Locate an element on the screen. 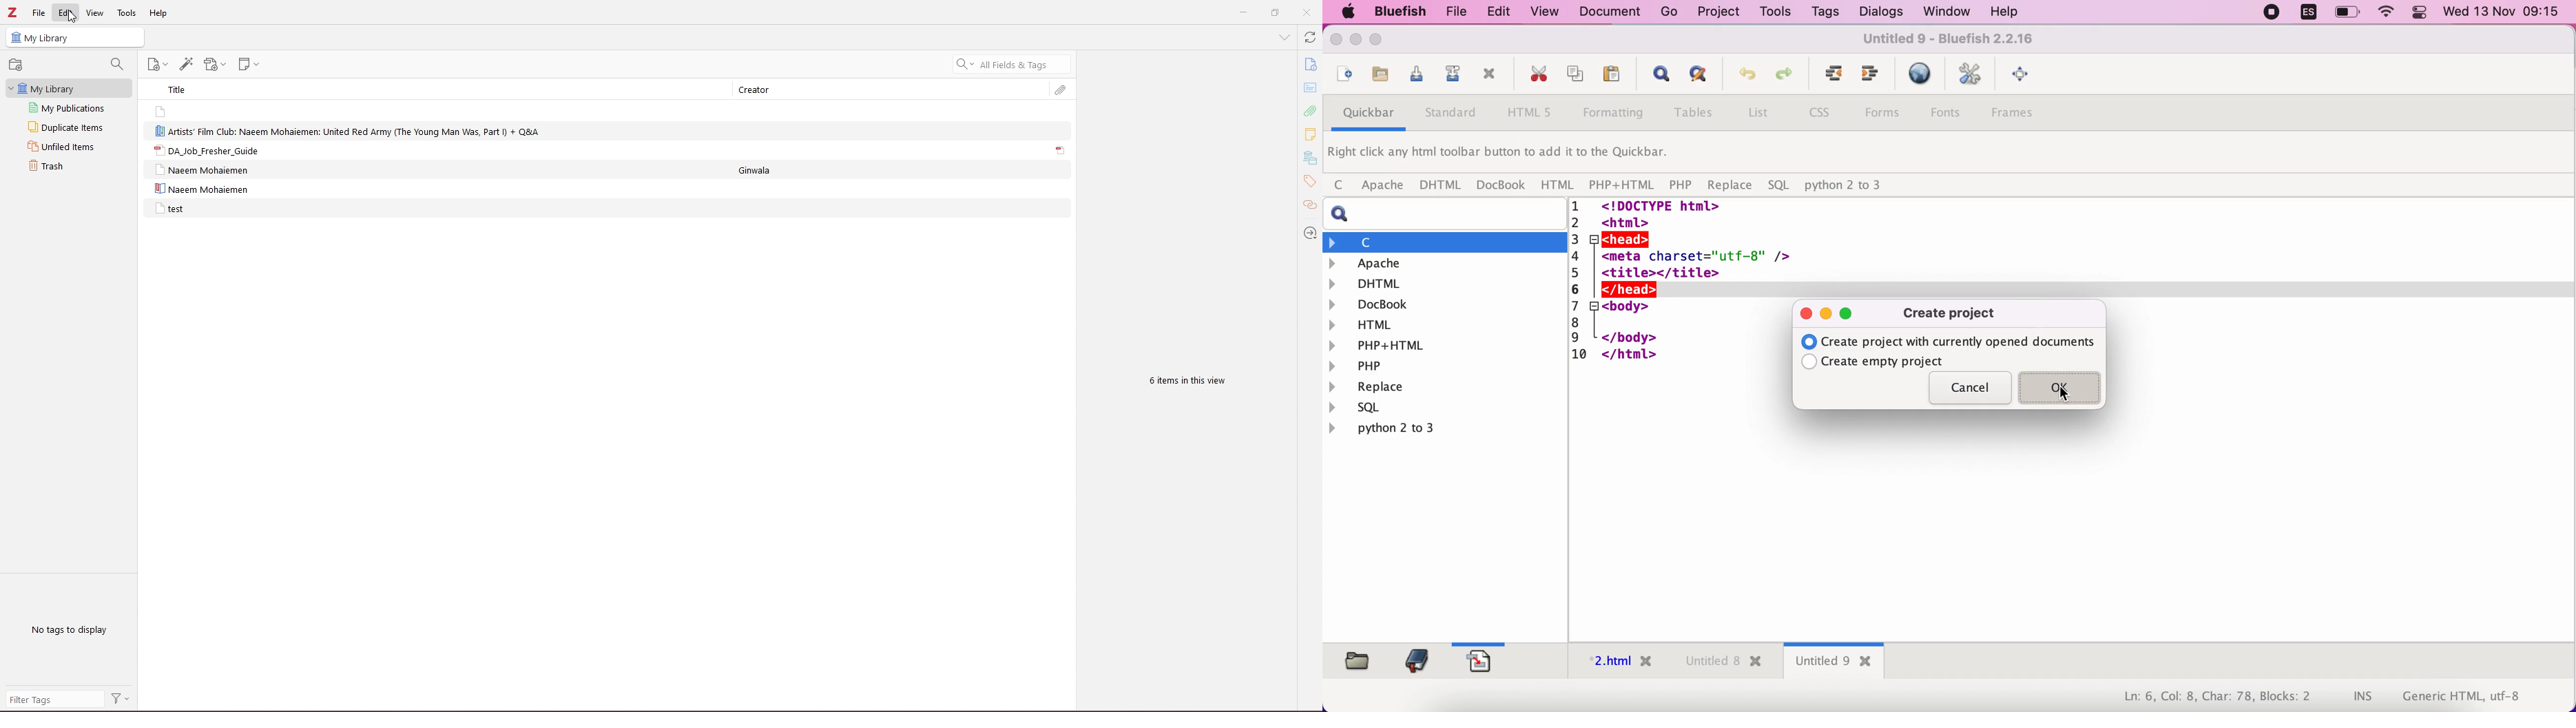  test is located at coordinates (169, 209).